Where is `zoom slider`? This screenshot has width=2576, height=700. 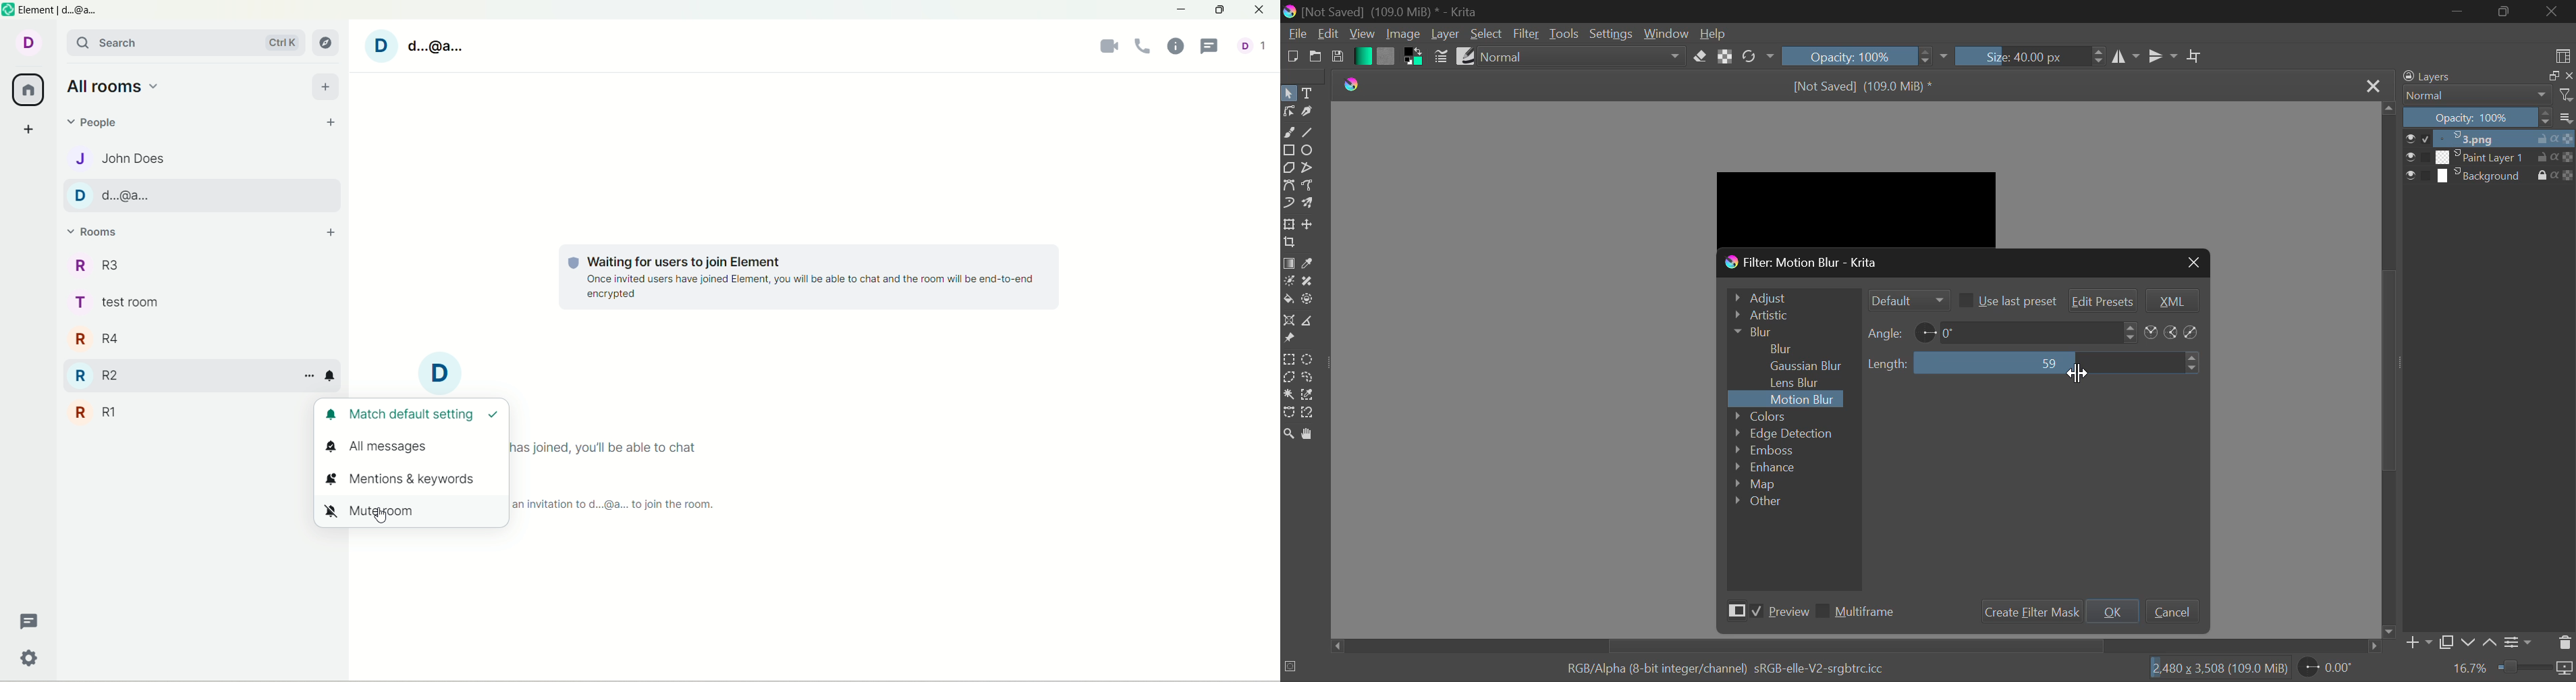 zoom slider is located at coordinates (2536, 668).